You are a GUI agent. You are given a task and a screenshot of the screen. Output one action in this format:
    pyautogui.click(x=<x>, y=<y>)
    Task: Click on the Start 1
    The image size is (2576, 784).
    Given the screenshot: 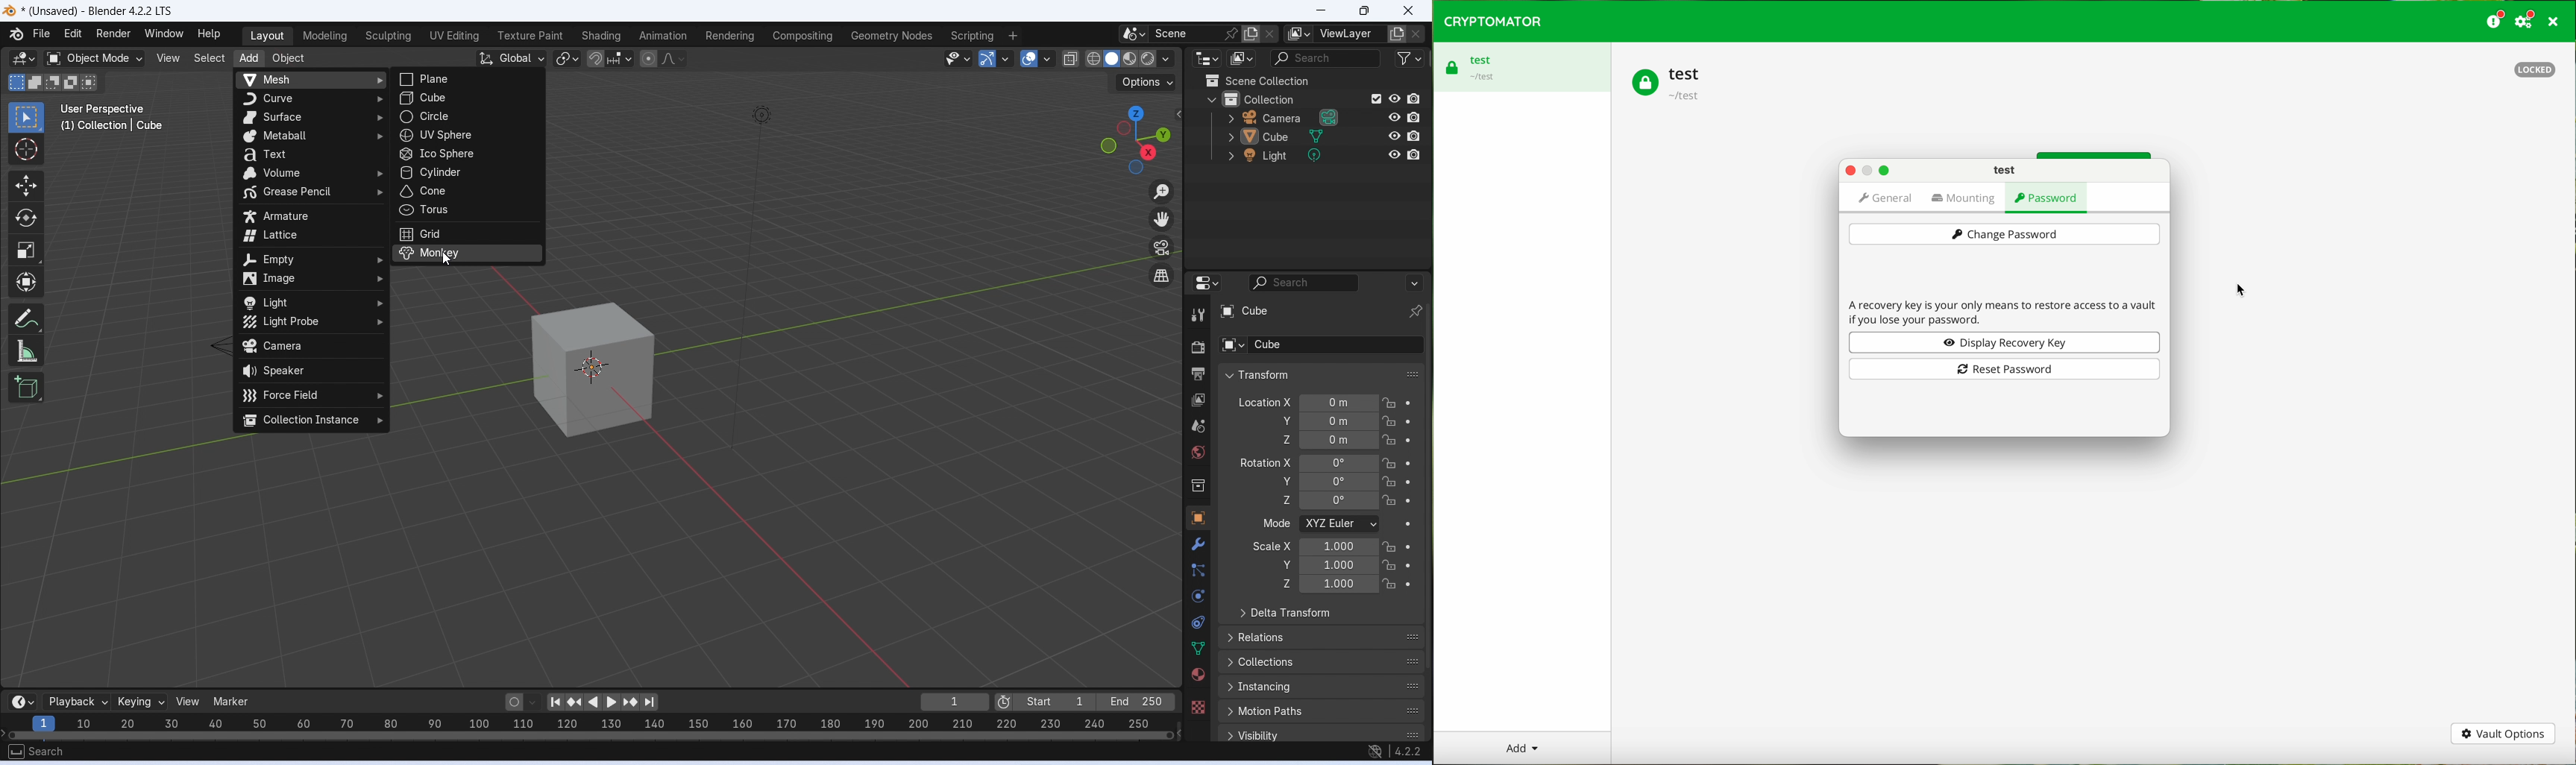 What is the action you would take?
    pyautogui.click(x=1055, y=702)
    